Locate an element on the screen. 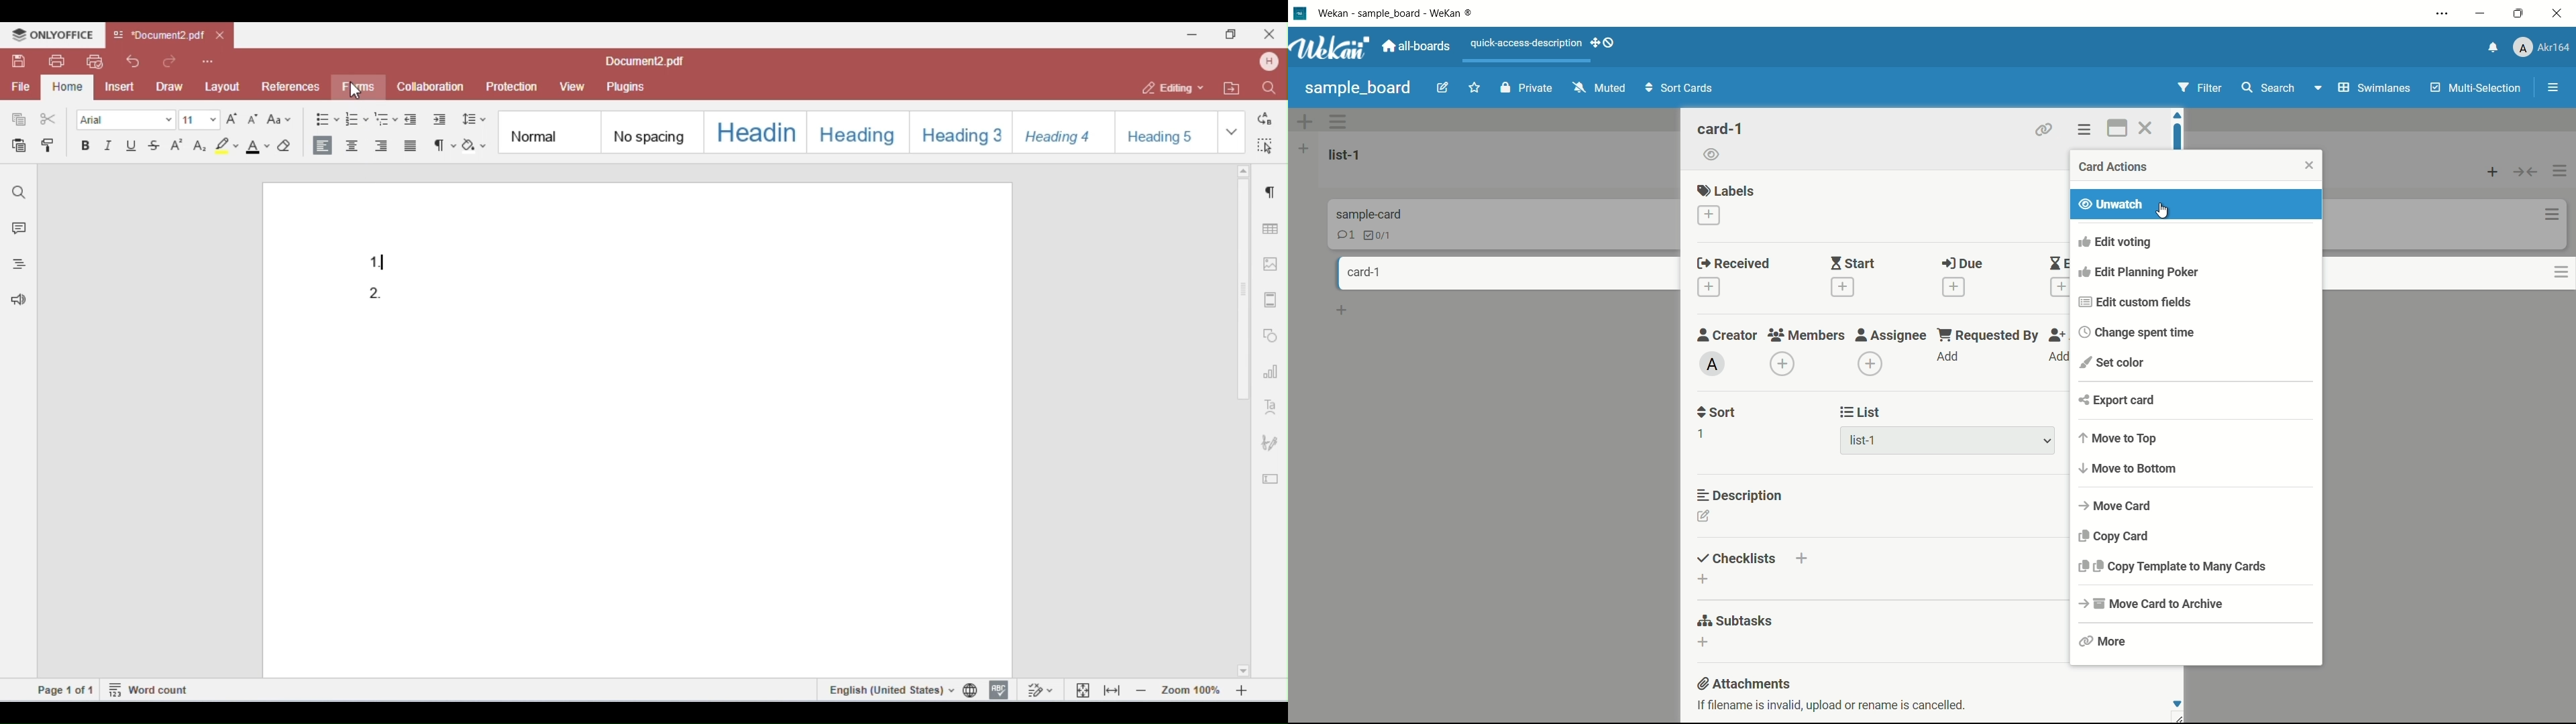 The width and height of the screenshot is (2576, 728). export card is located at coordinates (2122, 400).